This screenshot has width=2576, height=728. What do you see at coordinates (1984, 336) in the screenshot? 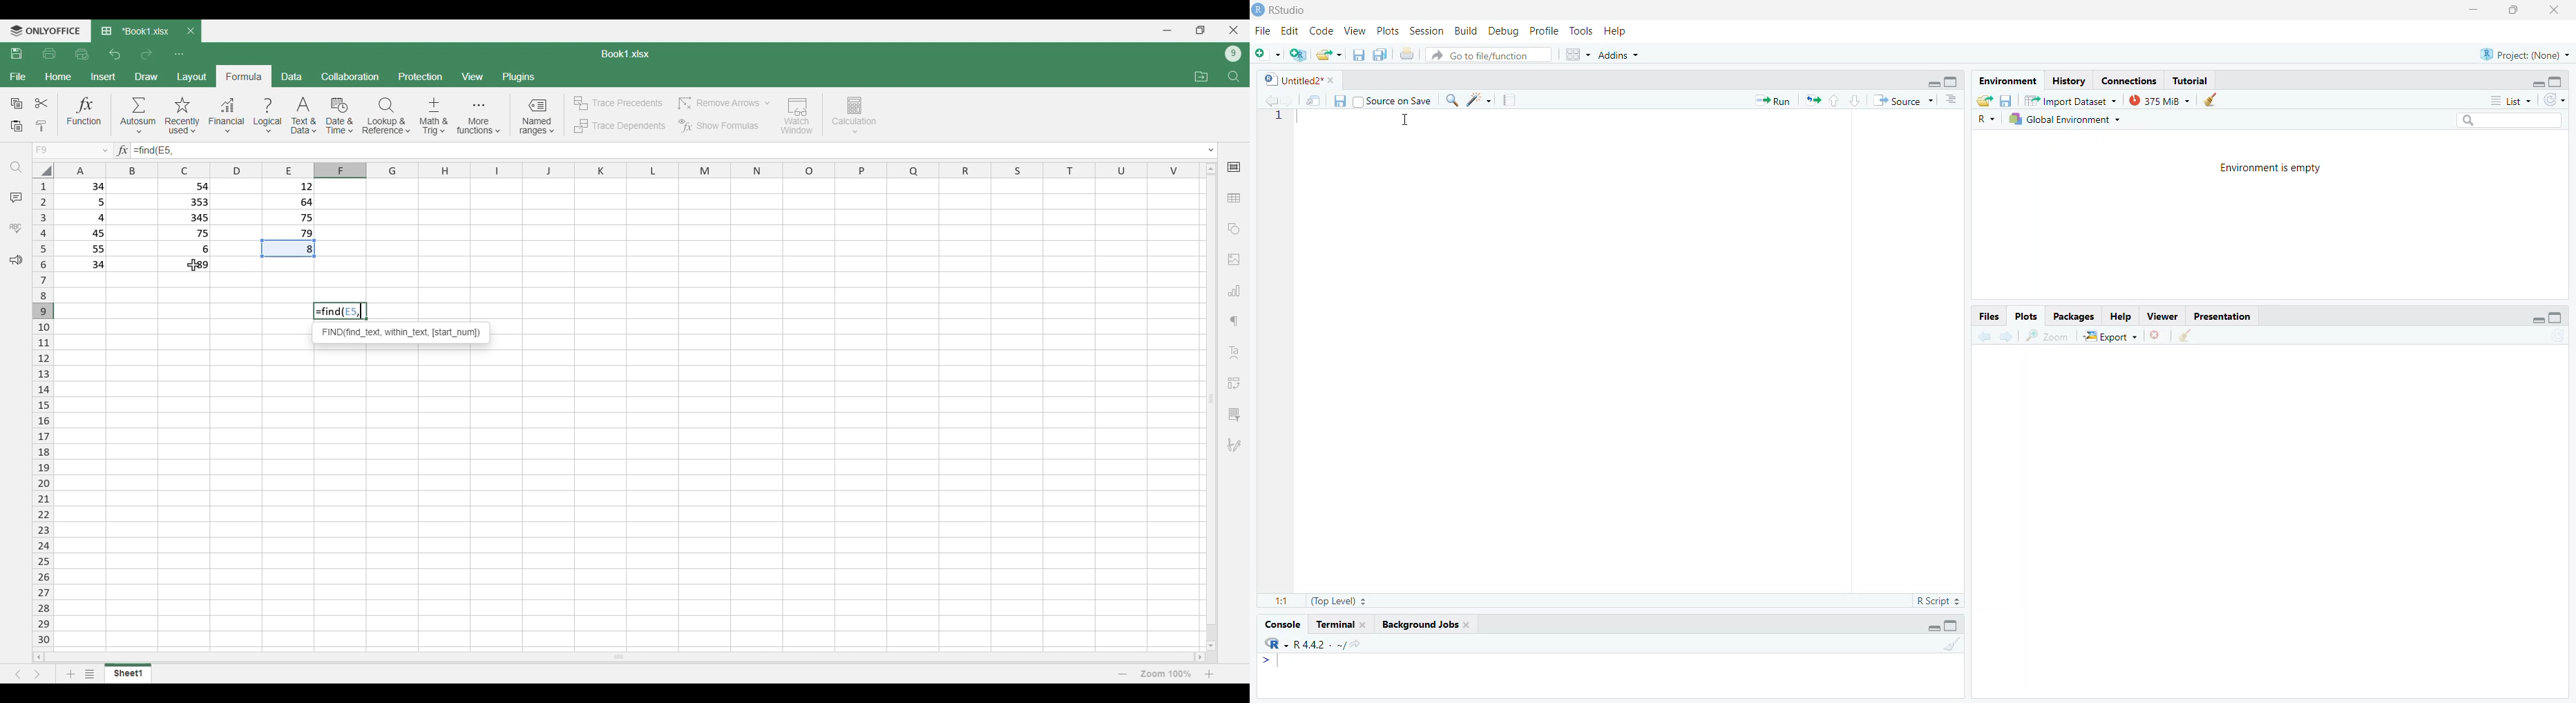
I see `go back` at bounding box center [1984, 336].